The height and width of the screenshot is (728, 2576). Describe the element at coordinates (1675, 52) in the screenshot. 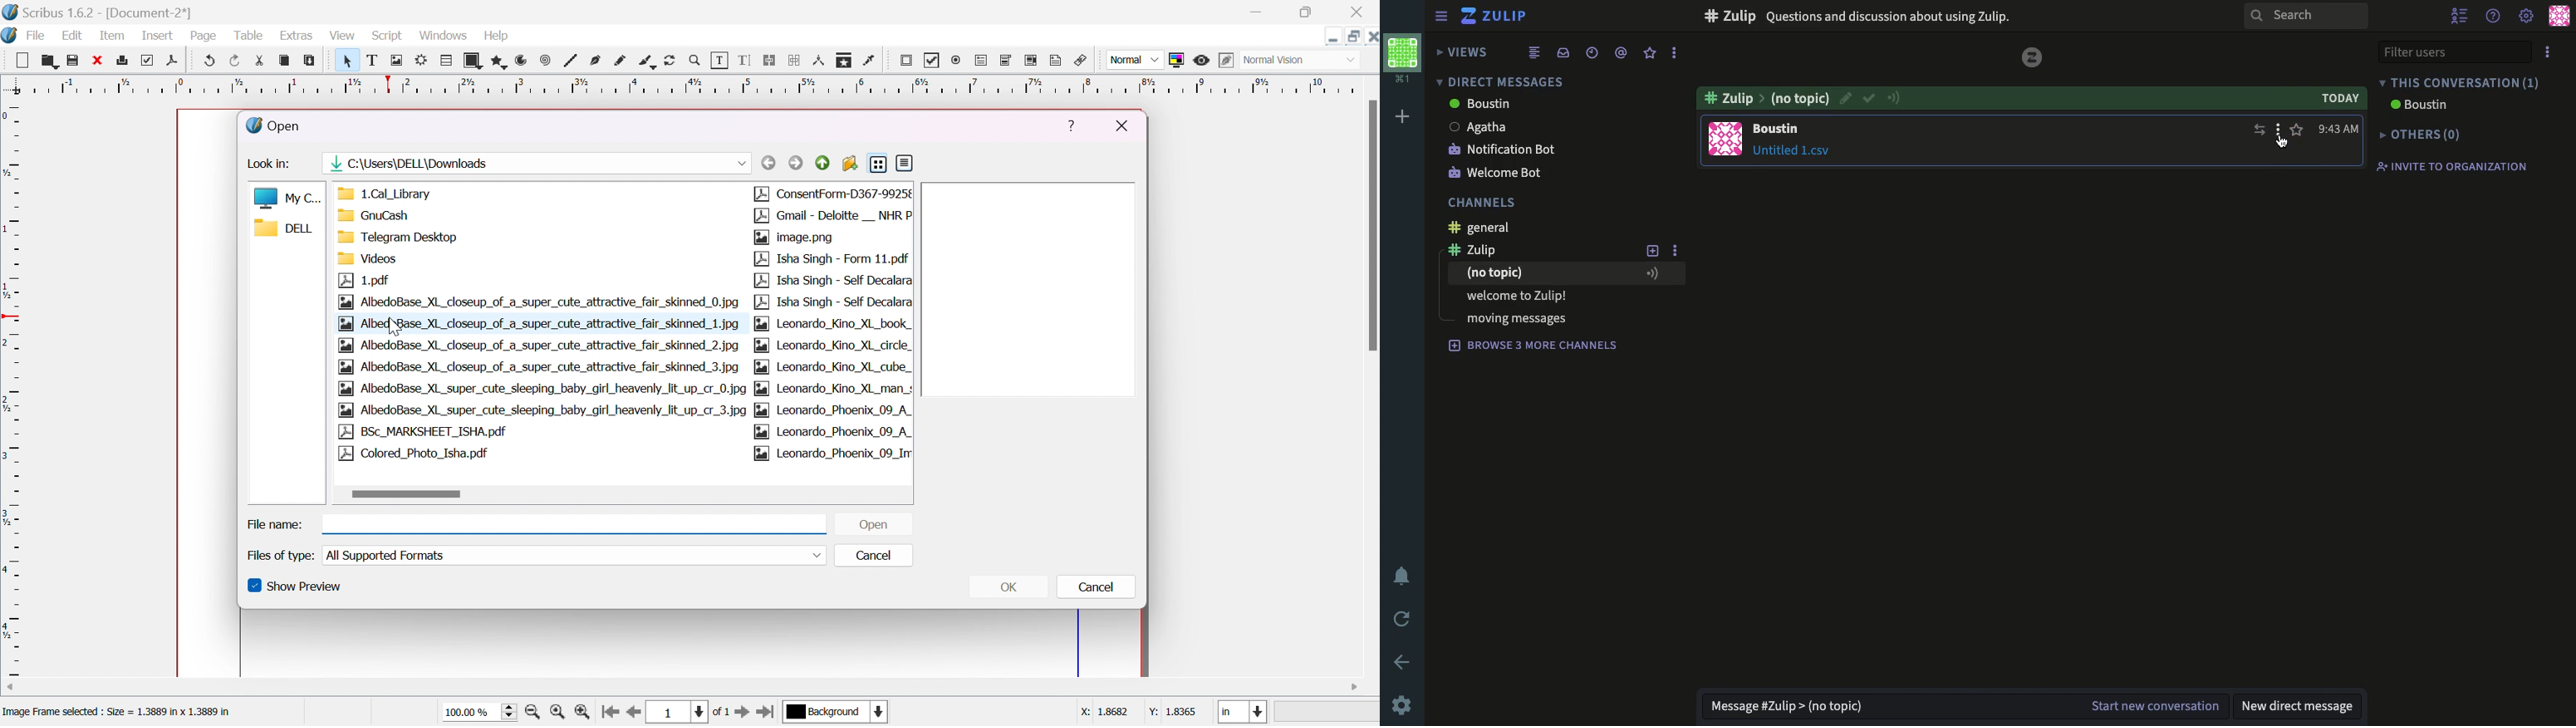

I see `options` at that location.